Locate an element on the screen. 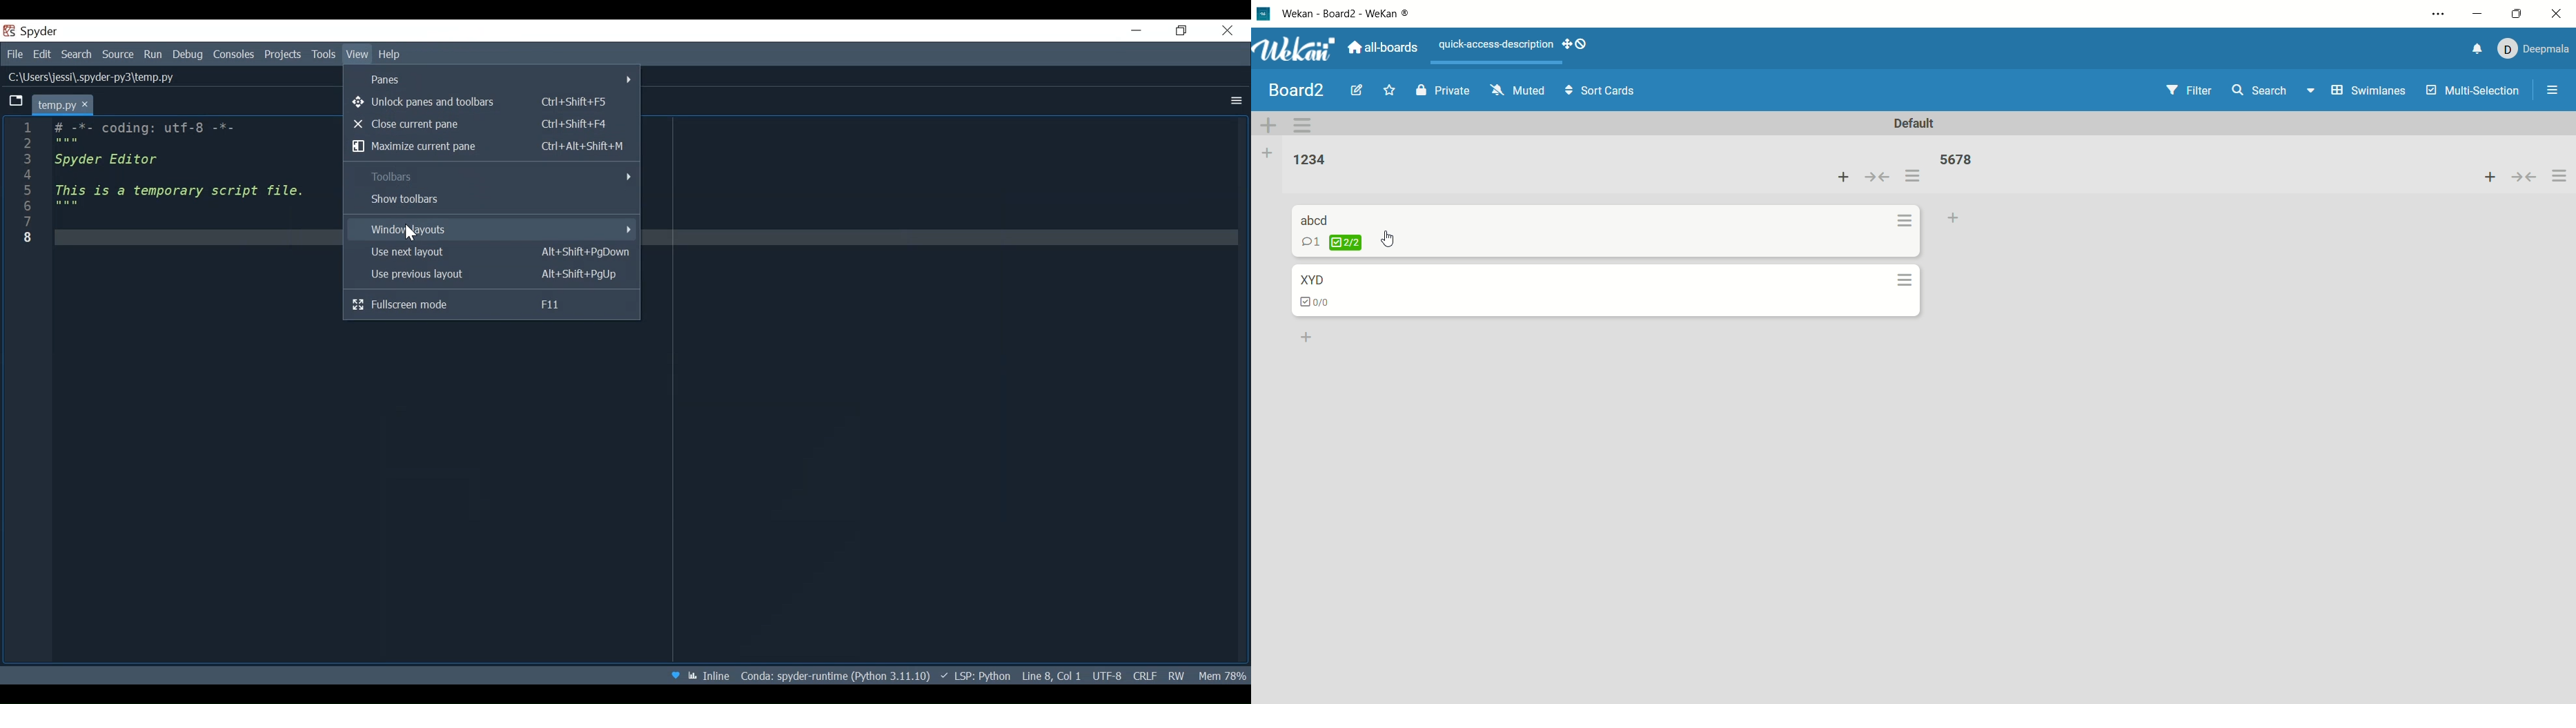  Toolbars is located at coordinates (491, 176).